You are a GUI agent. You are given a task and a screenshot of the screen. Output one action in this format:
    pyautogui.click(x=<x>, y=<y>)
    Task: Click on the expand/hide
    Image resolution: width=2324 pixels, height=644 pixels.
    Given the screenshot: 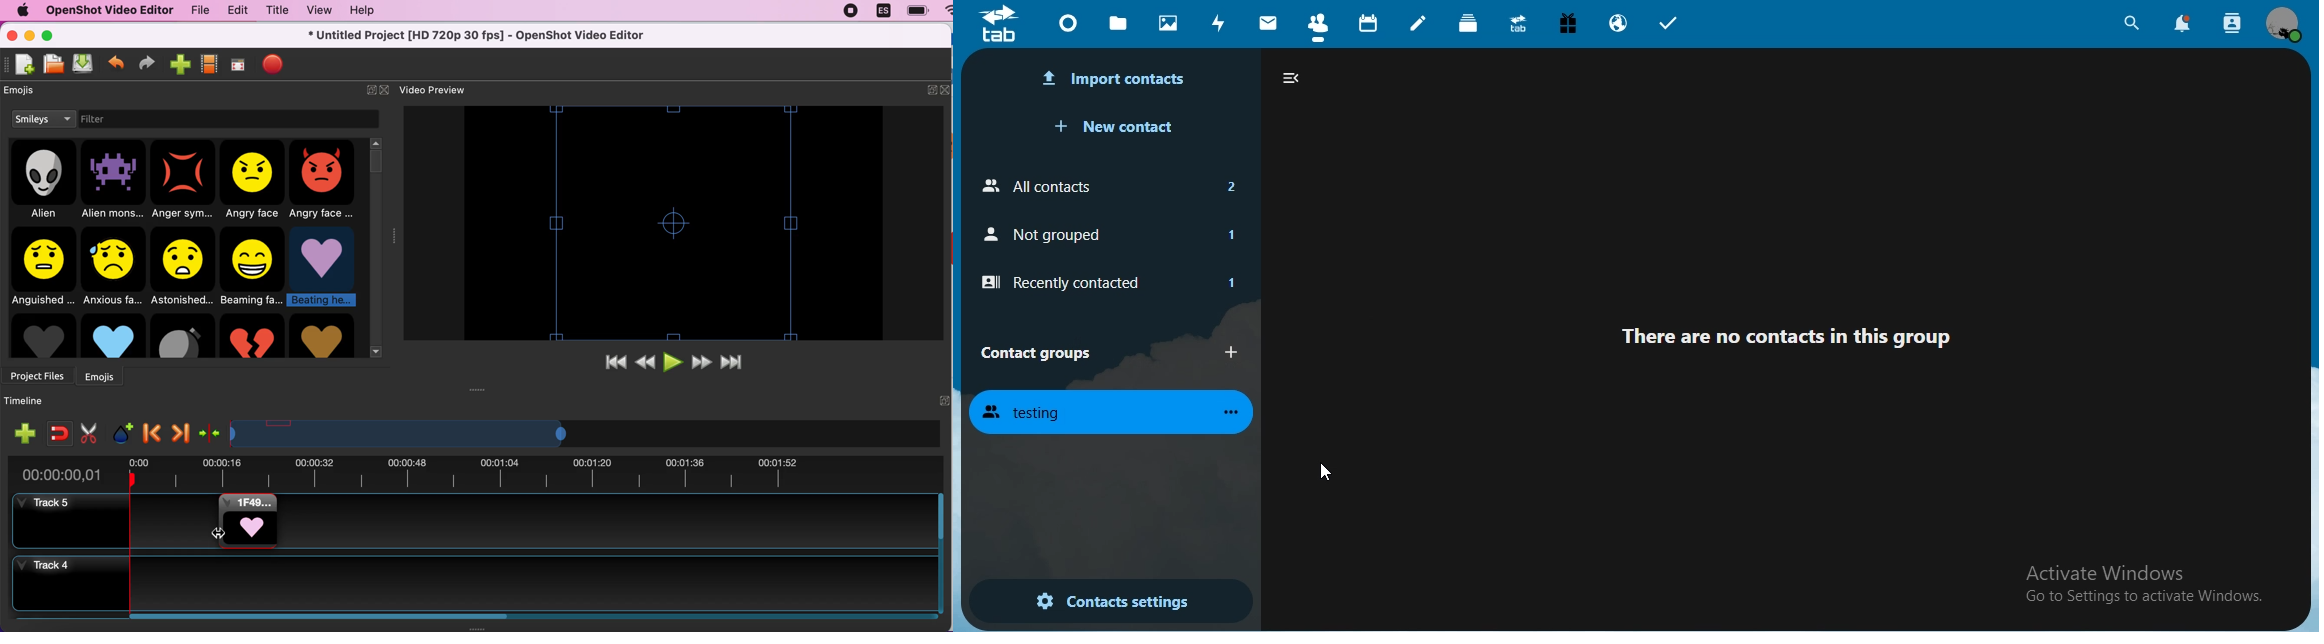 What is the action you would take?
    pyautogui.click(x=366, y=89)
    